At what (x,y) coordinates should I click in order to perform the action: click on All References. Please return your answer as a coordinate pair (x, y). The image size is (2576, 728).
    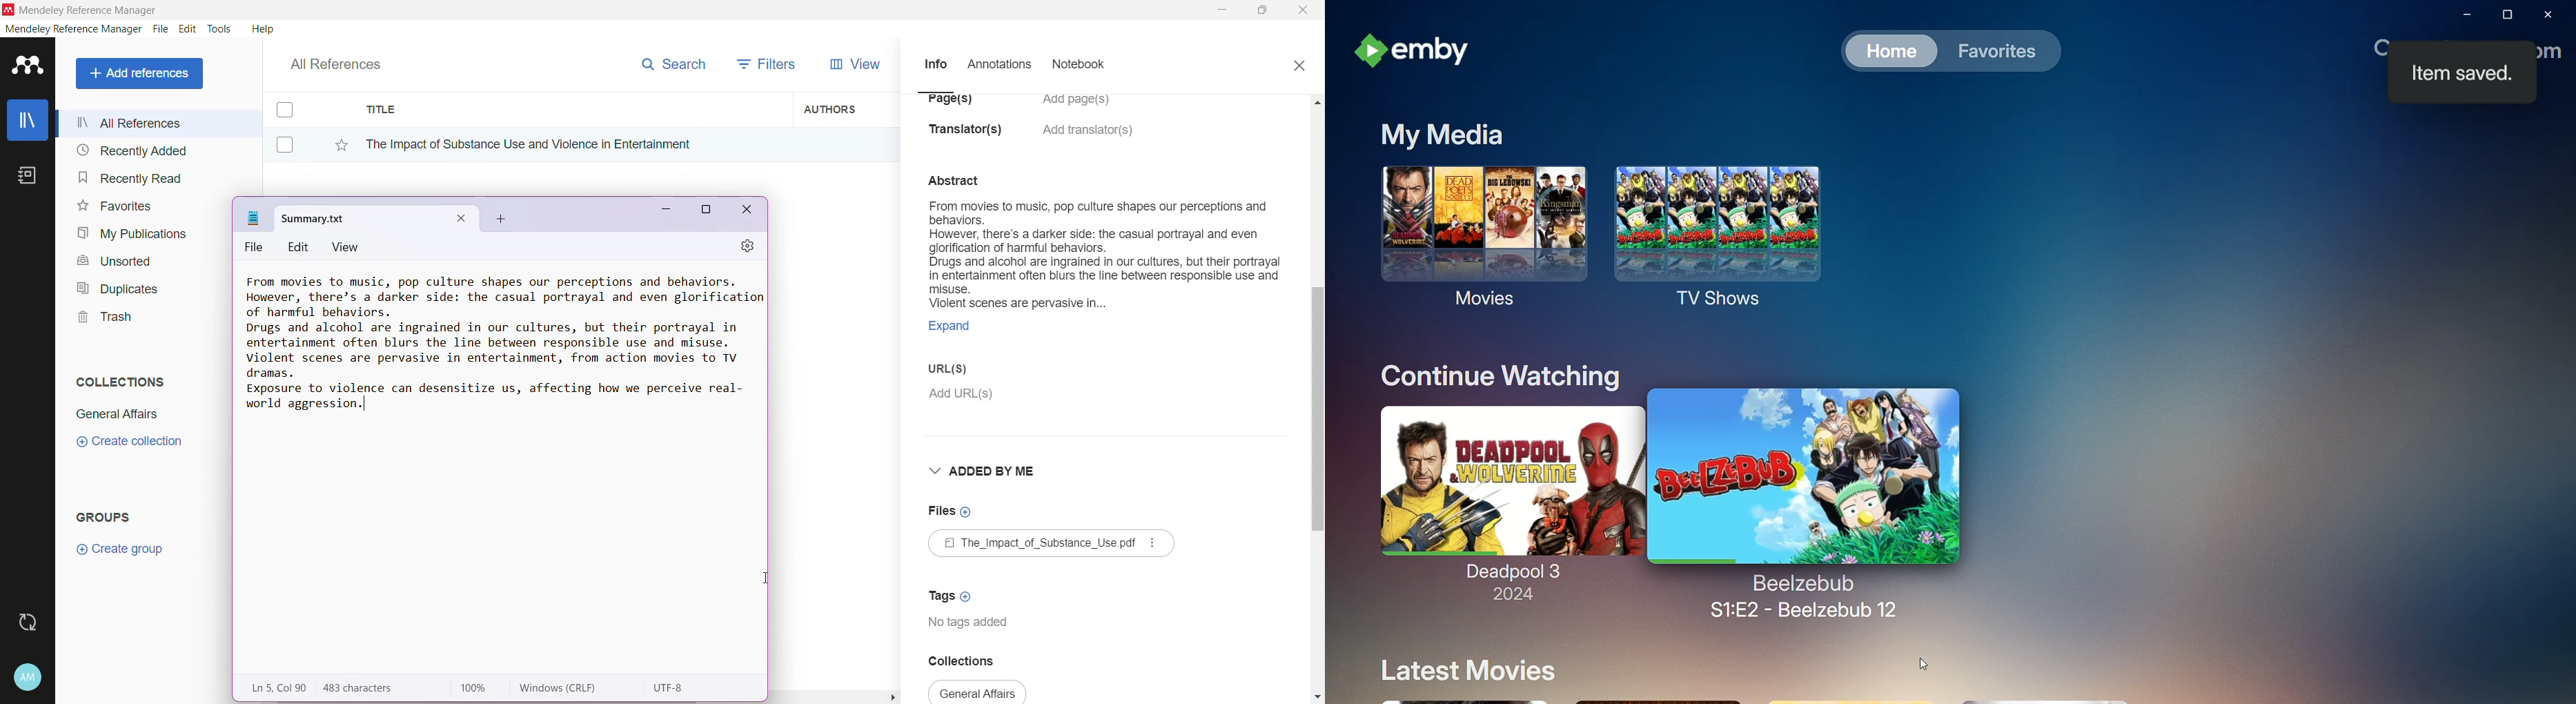
    Looking at the image, I should click on (158, 123).